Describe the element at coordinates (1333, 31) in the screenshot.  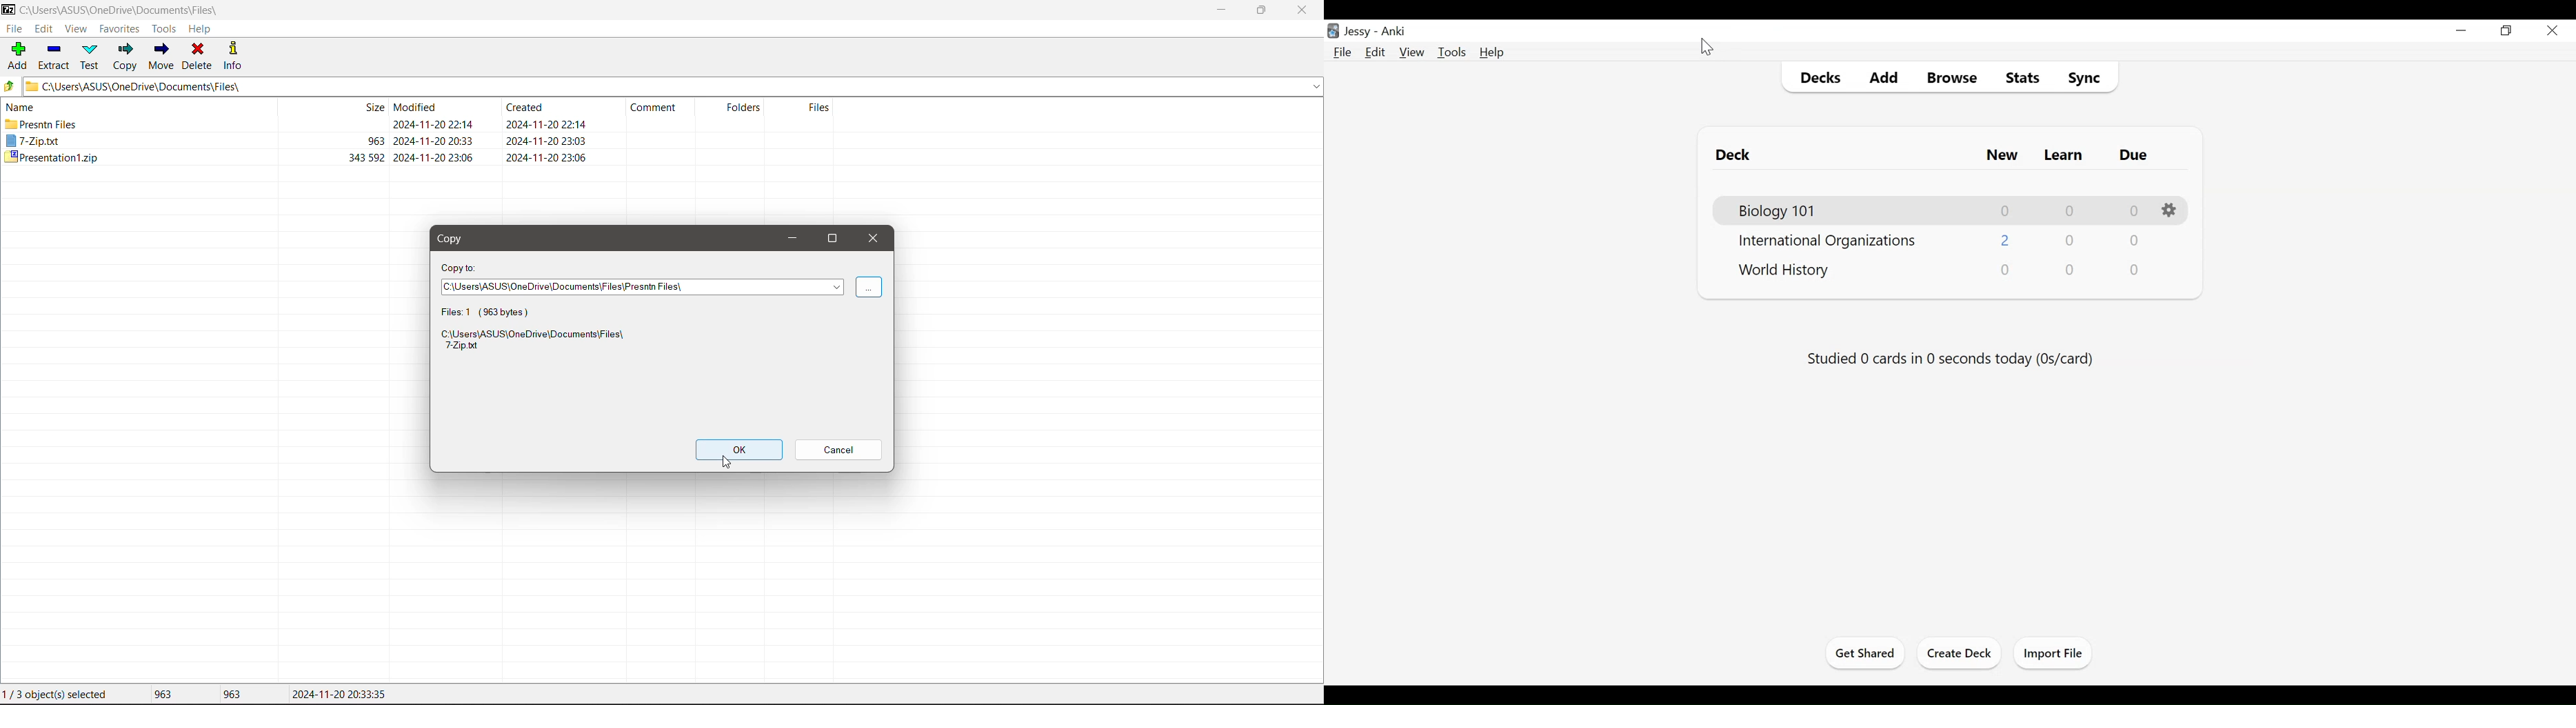
I see `Anki Desktop Icon` at that location.